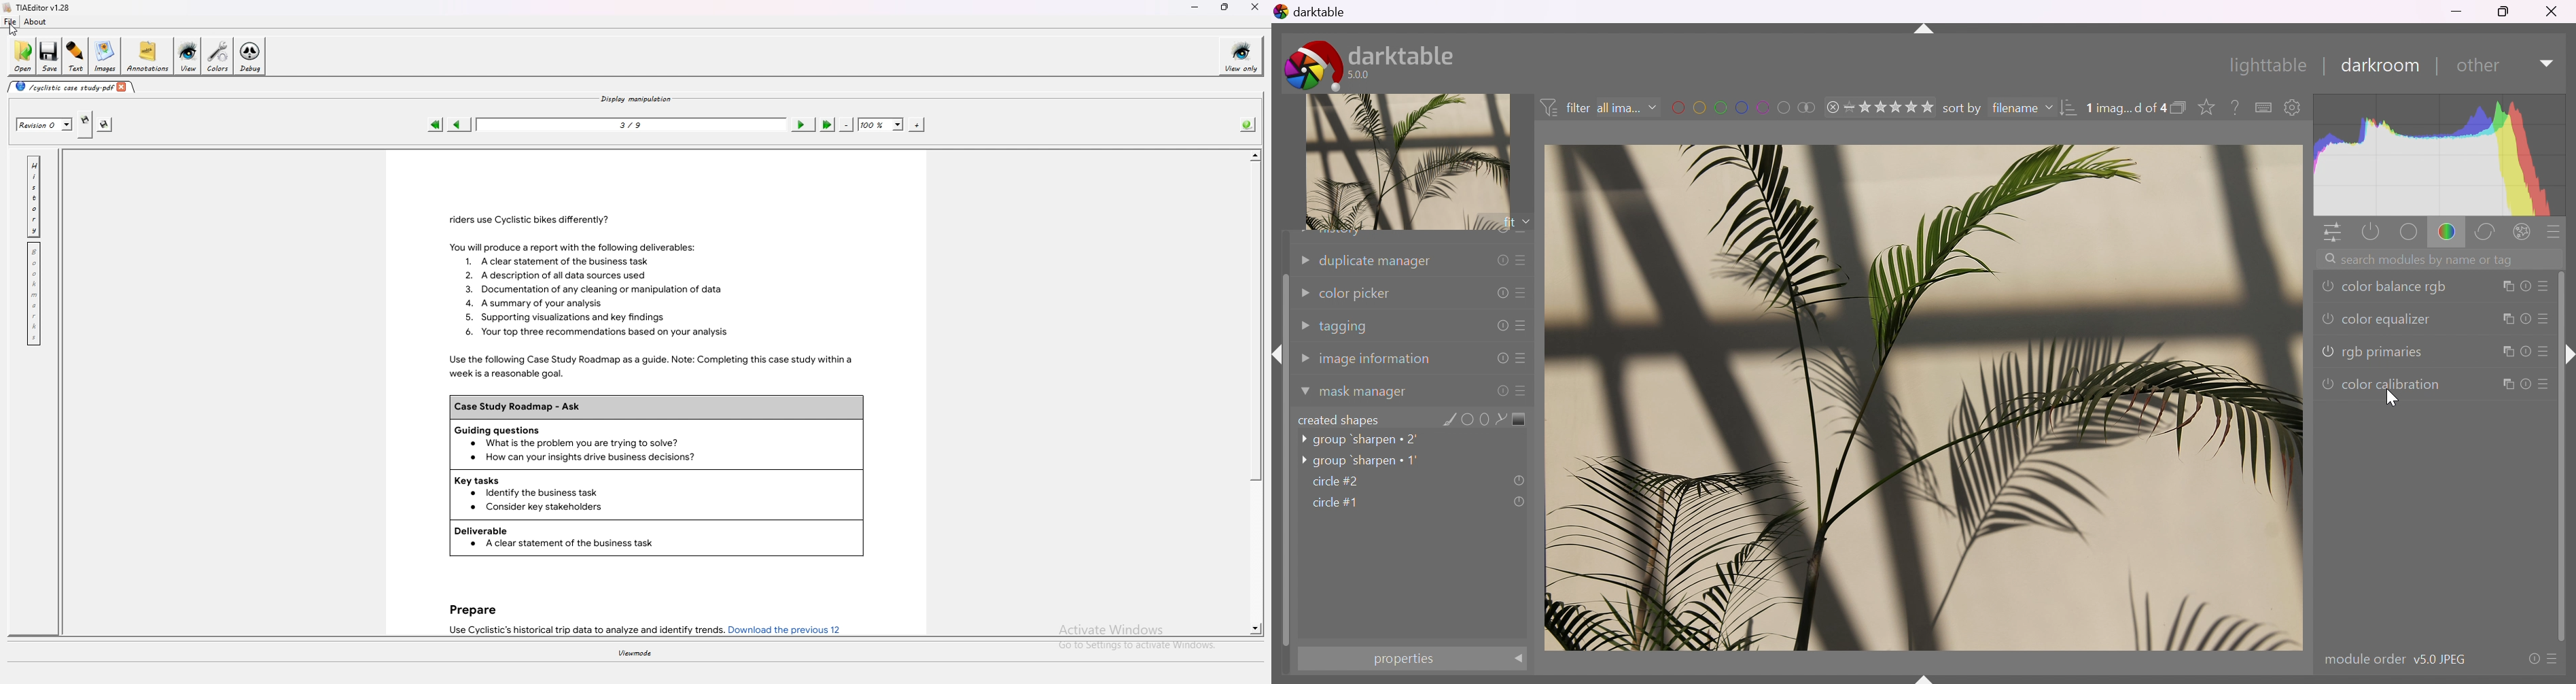 This screenshot has width=2576, height=700. Describe the element at coordinates (2509, 65) in the screenshot. I see `other` at that location.